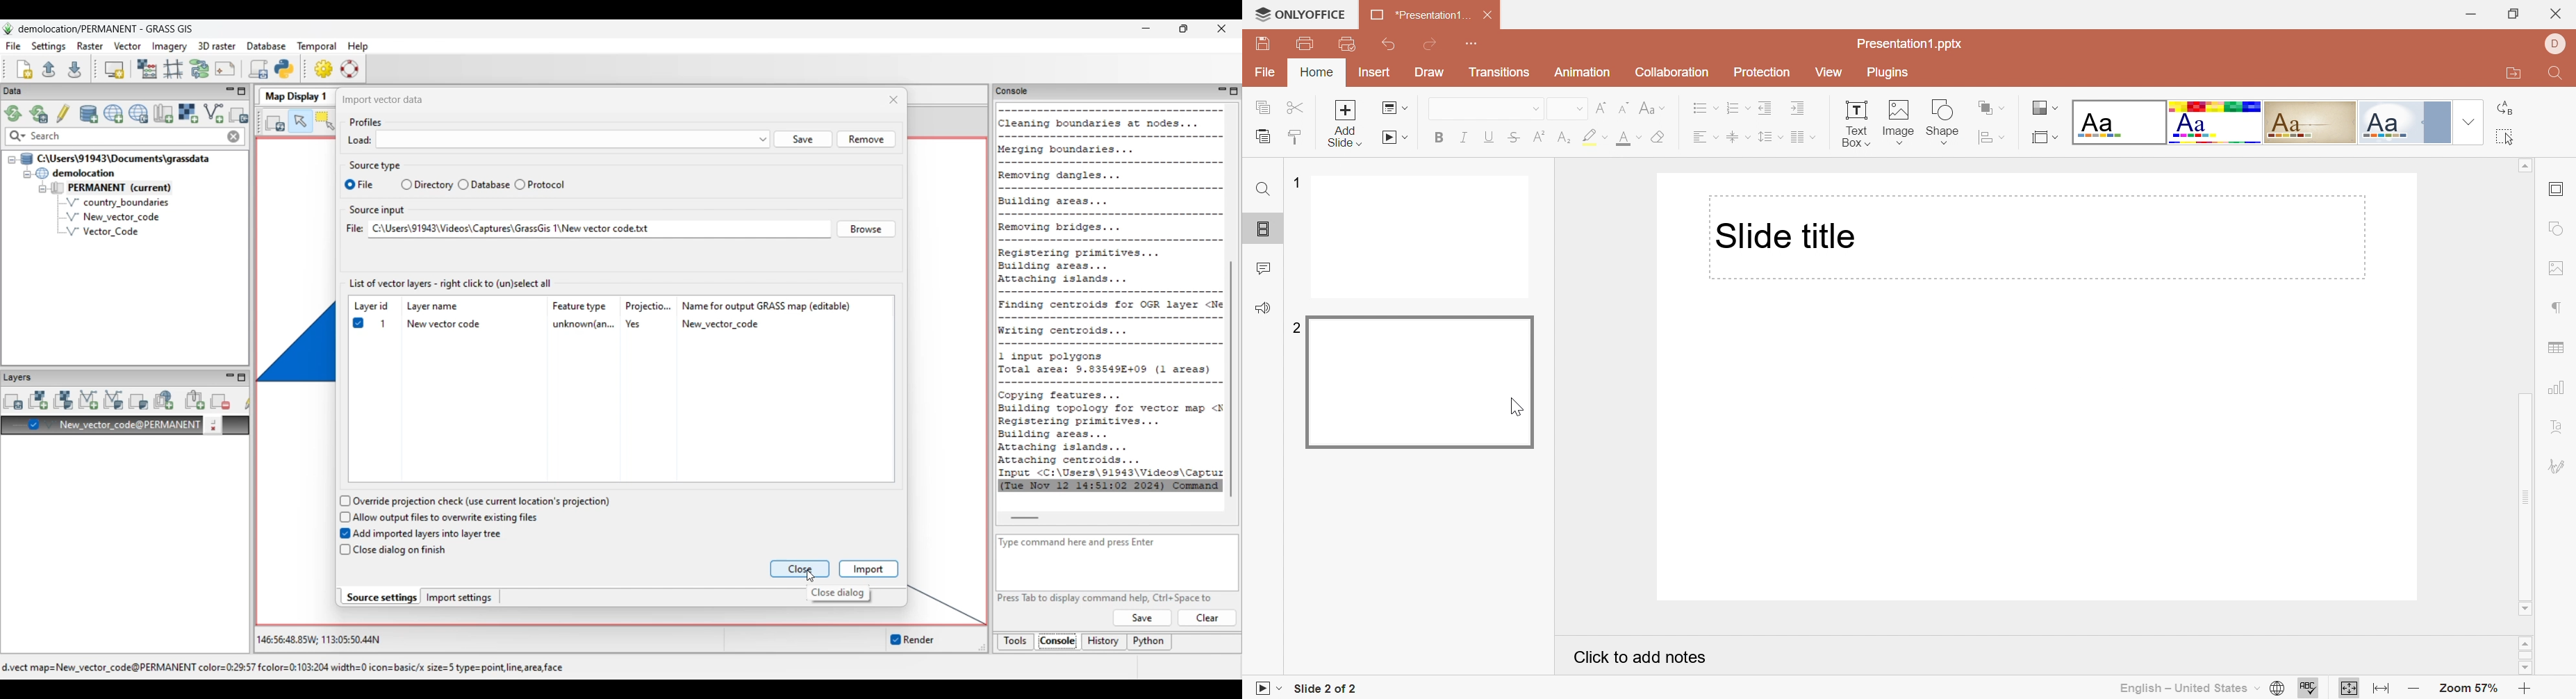 Image resolution: width=2576 pixels, height=700 pixels. I want to click on Animation, so click(1582, 71).